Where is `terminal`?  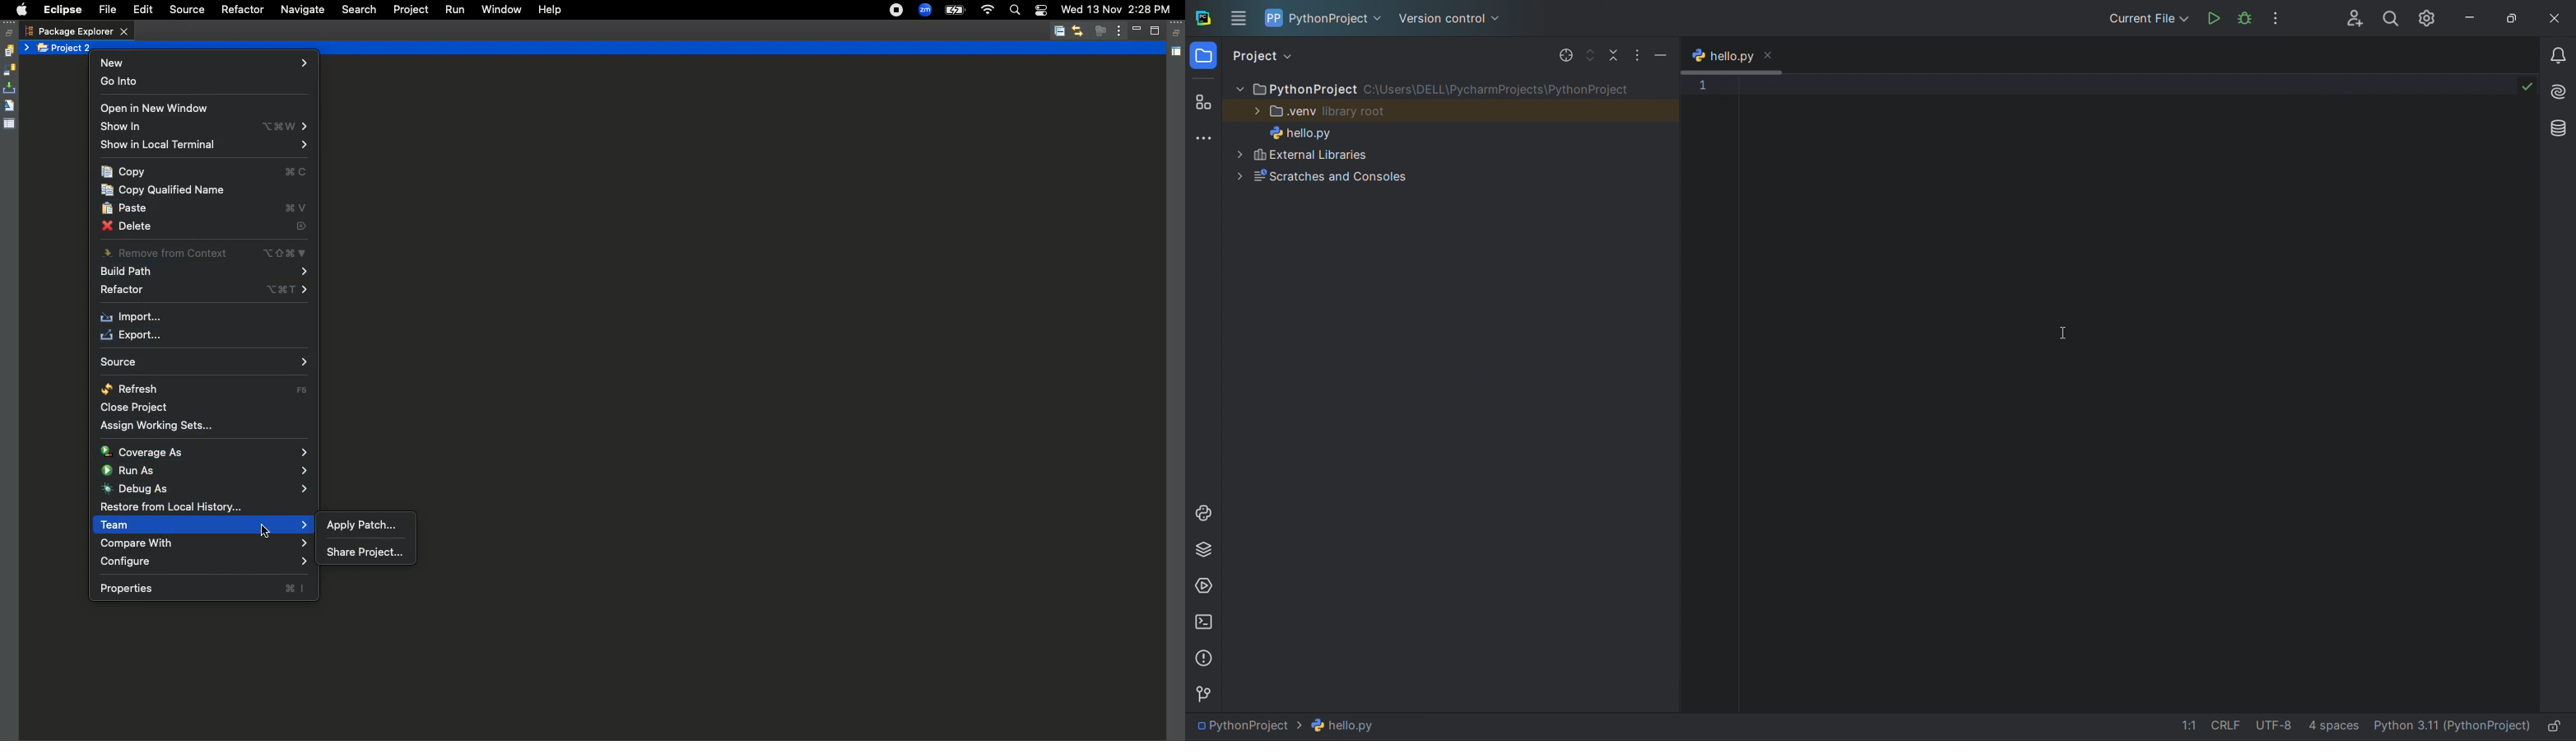 terminal is located at coordinates (1203, 624).